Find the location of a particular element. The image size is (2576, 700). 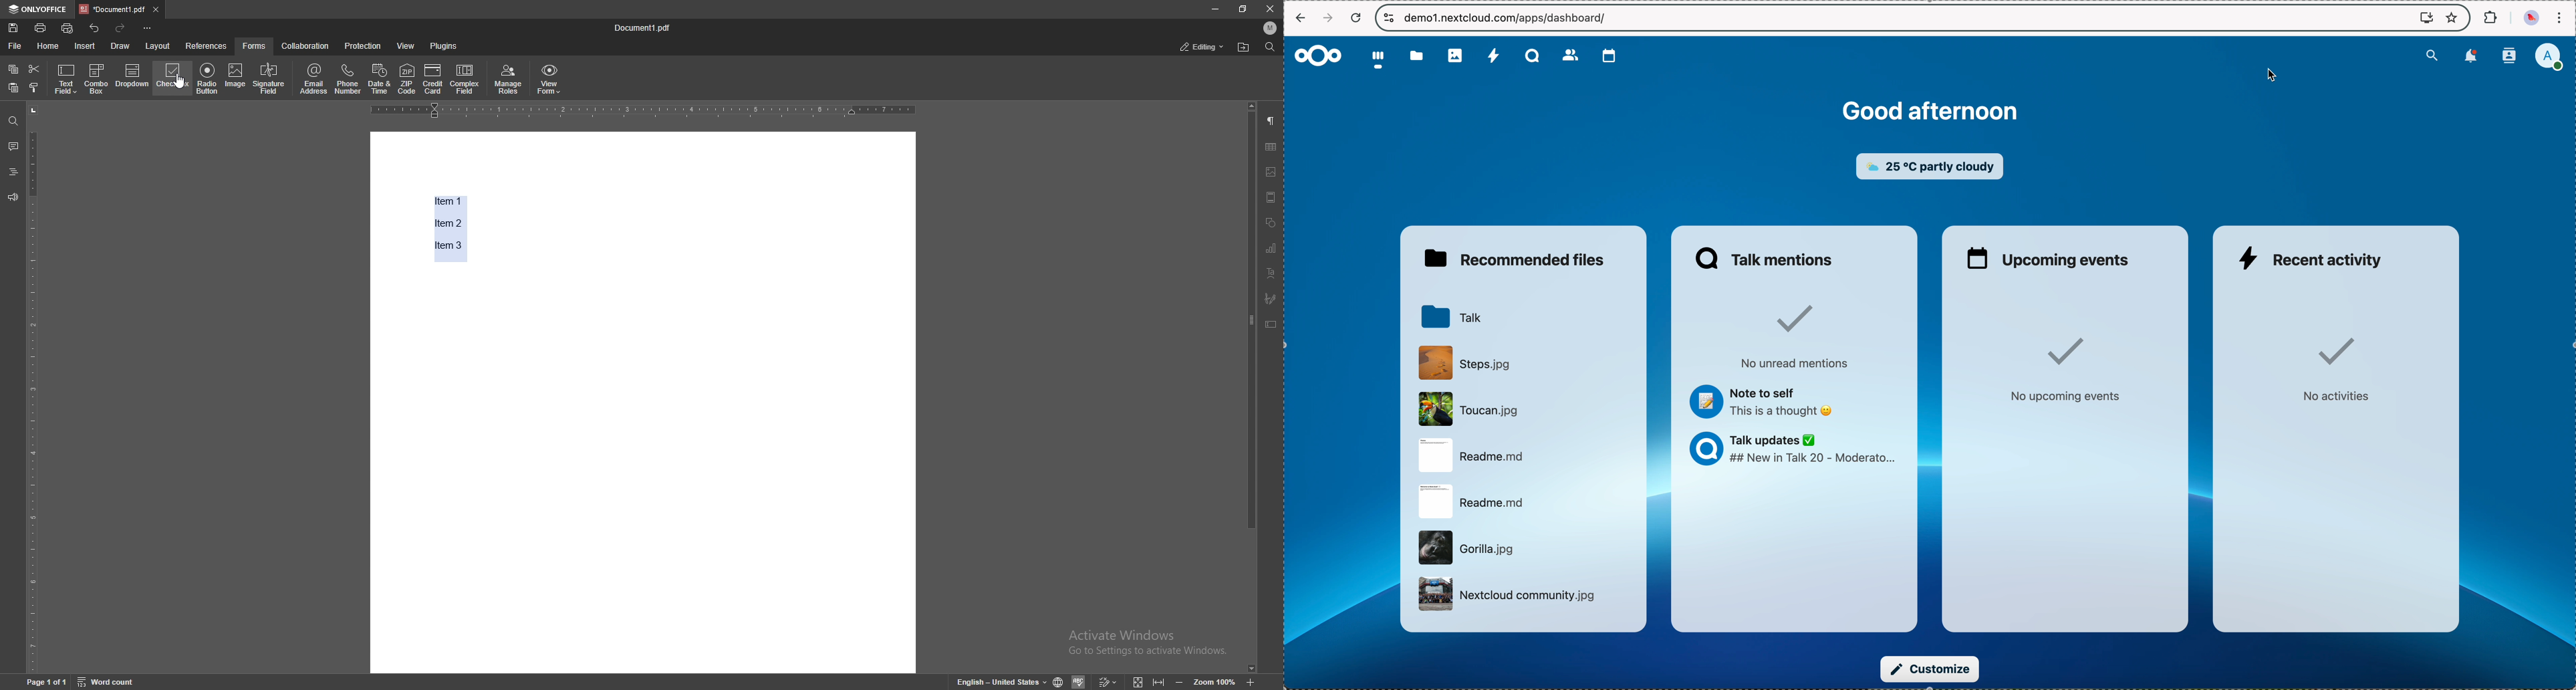

profile picture is located at coordinates (2530, 20).